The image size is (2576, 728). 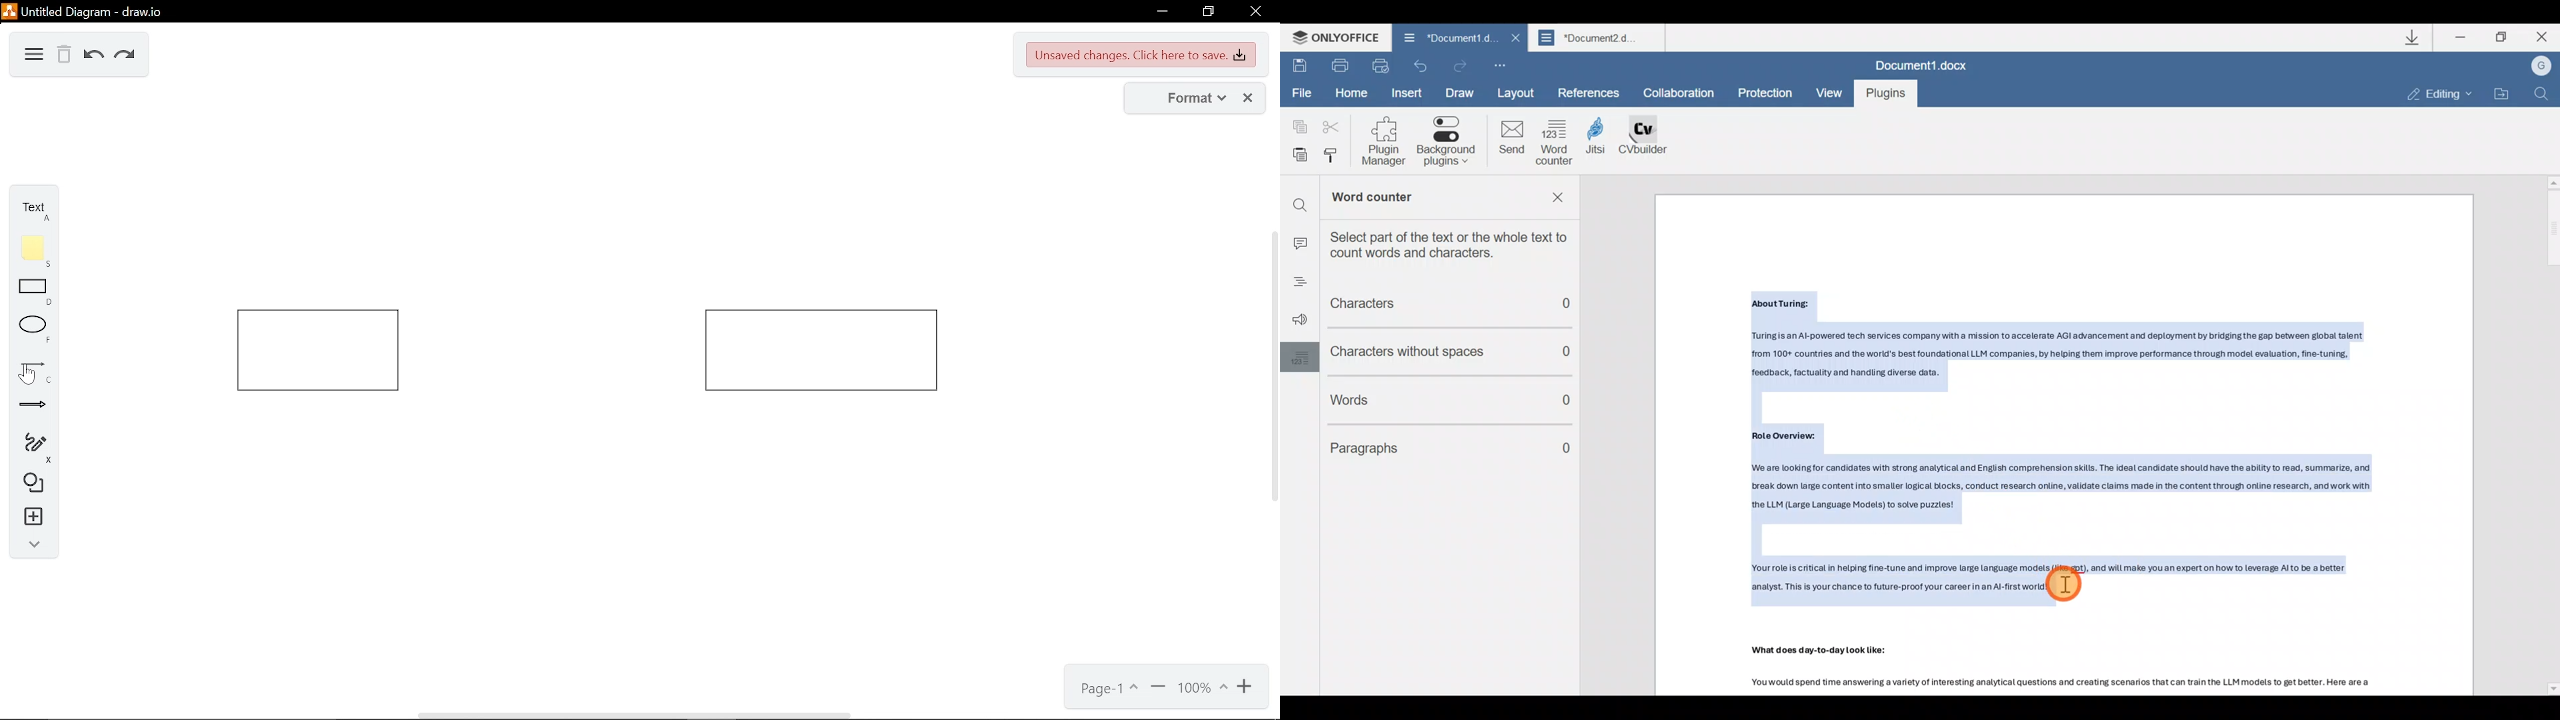 What do you see at coordinates (33, 544) in the screenshot?
I see `collapse` at bounding box center [33, 544].